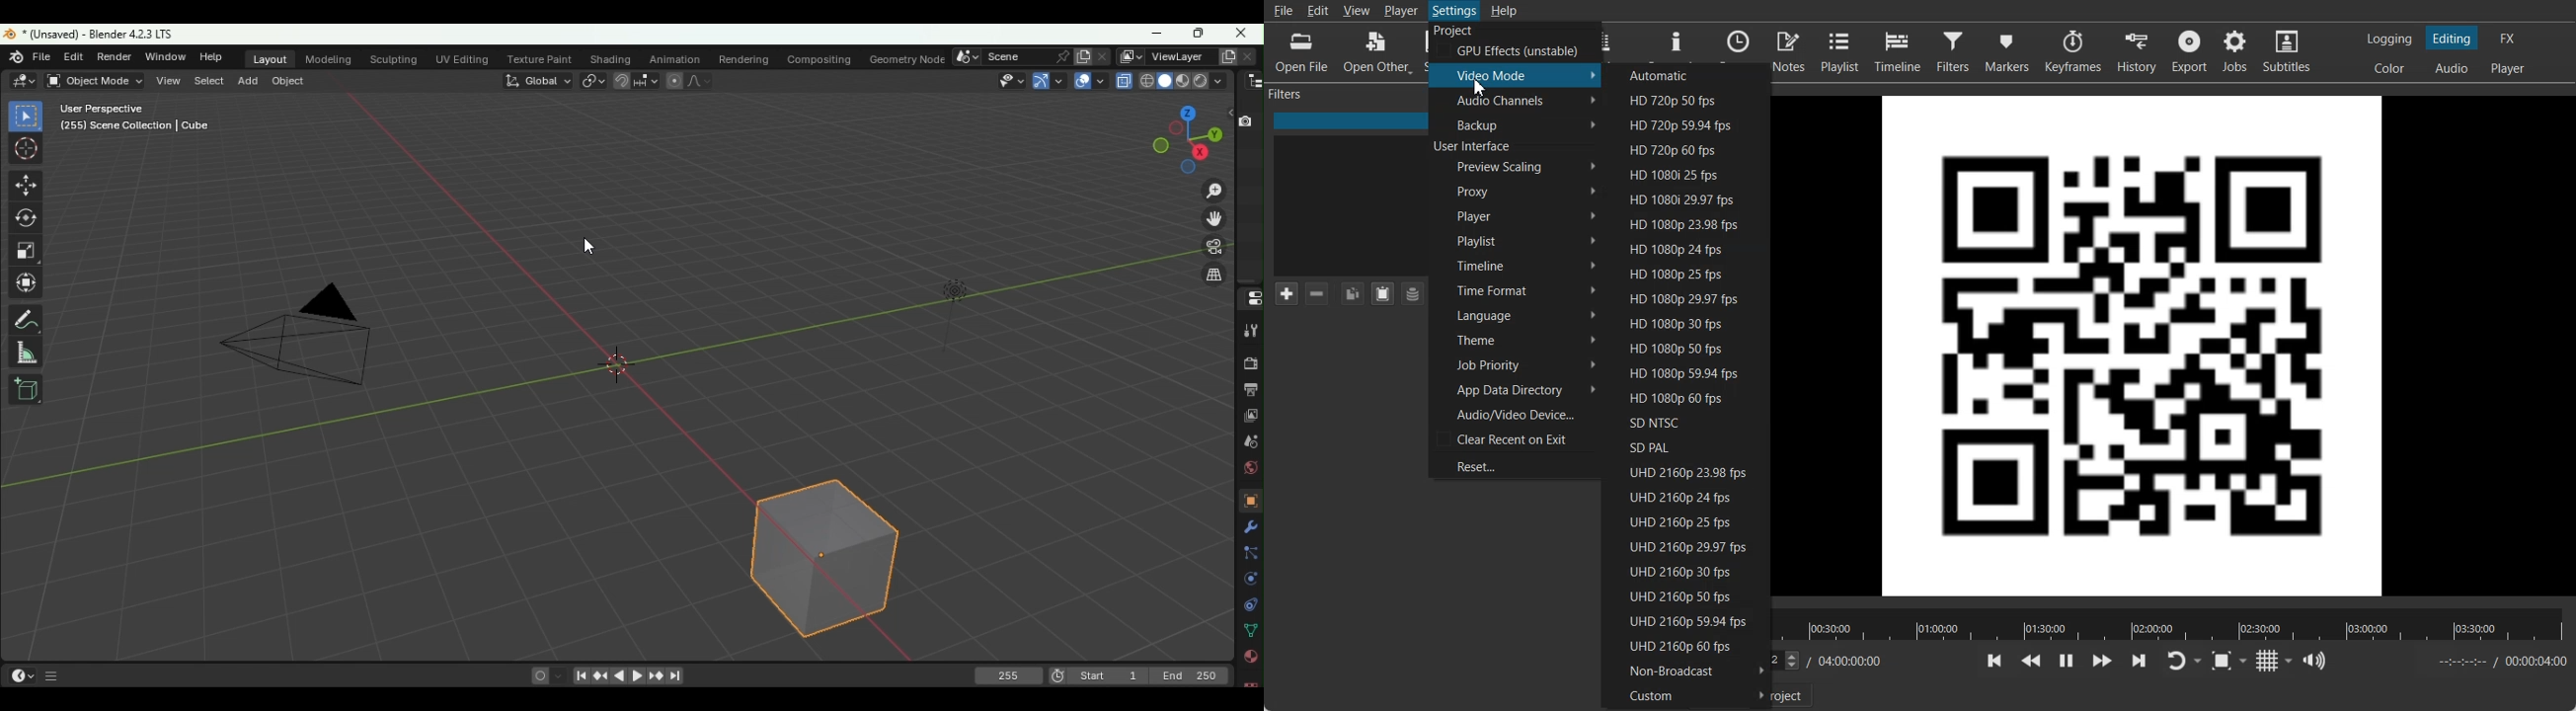 Image resolution: width=2576 pixels, height=728 pixels. Describe the element at coordinates (1251, 657) in the screenshot. I see `Material` at that location.